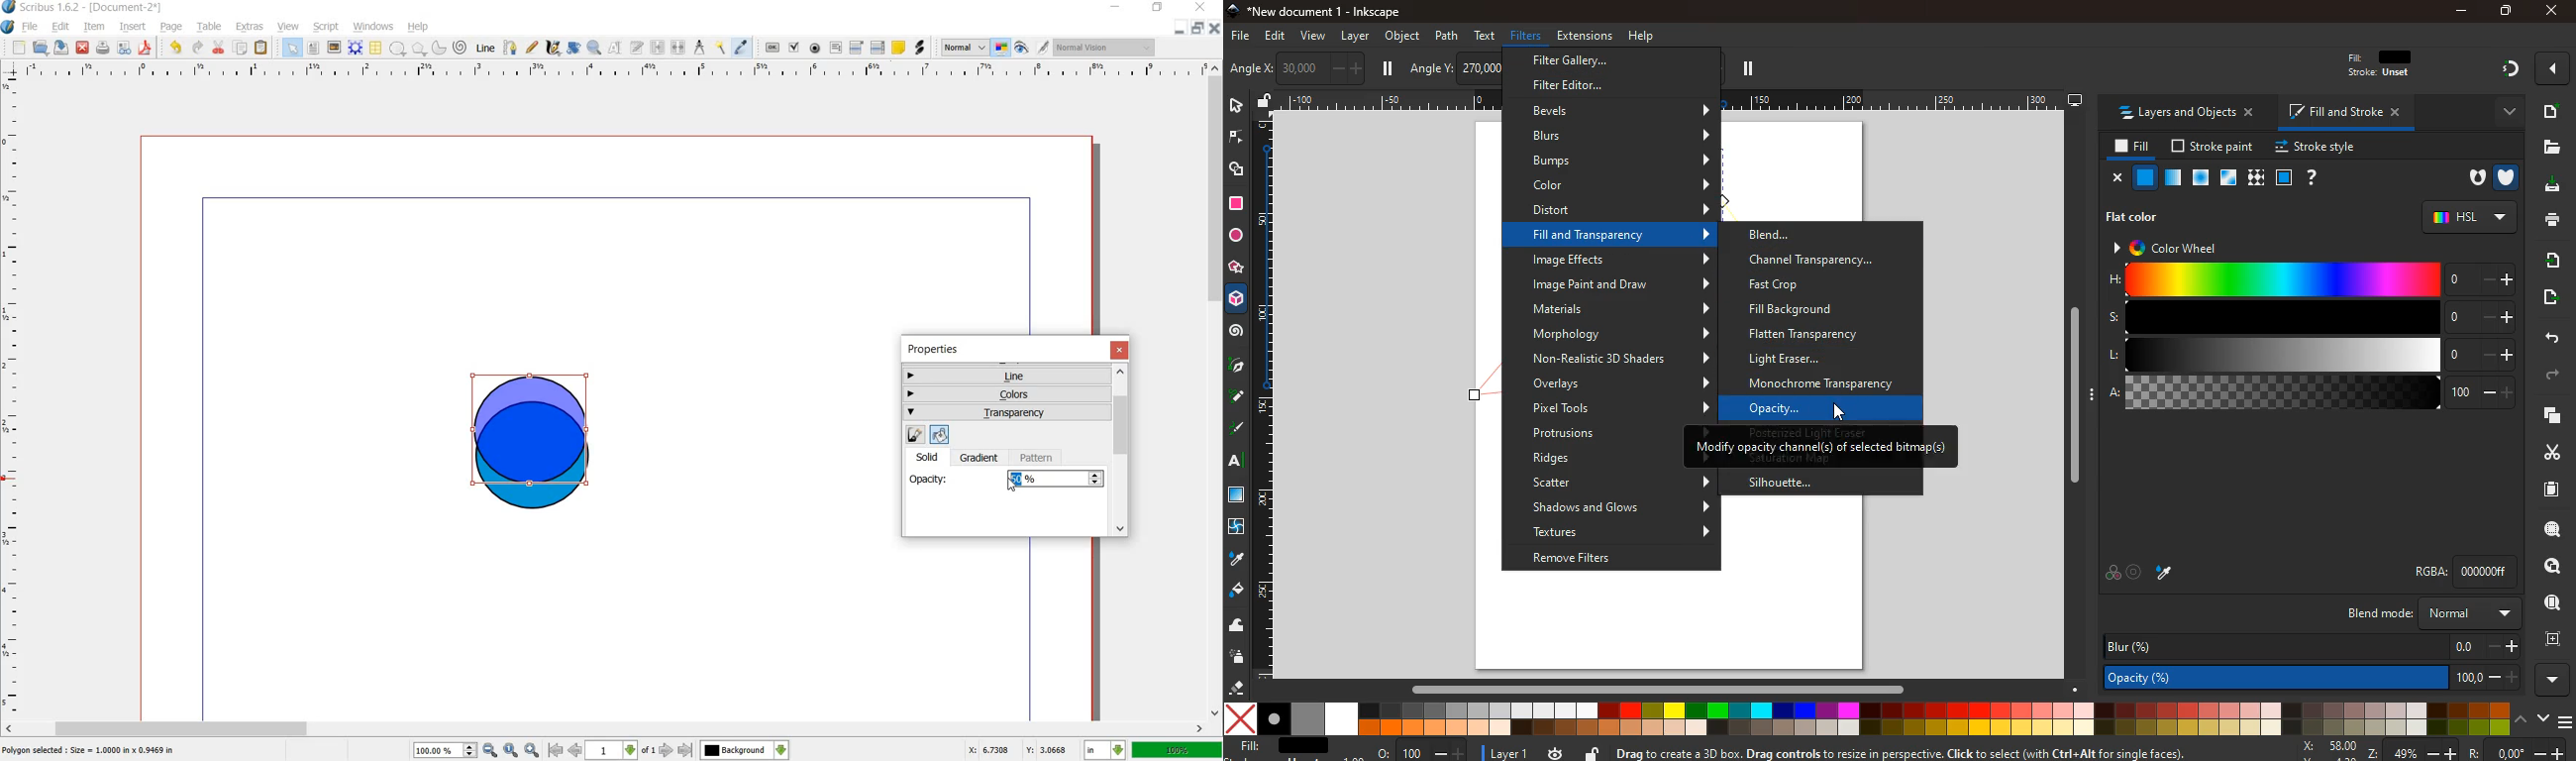  Describe the element at coordinates (2075, 101) in the screenshot. I see `desktop` at that location.